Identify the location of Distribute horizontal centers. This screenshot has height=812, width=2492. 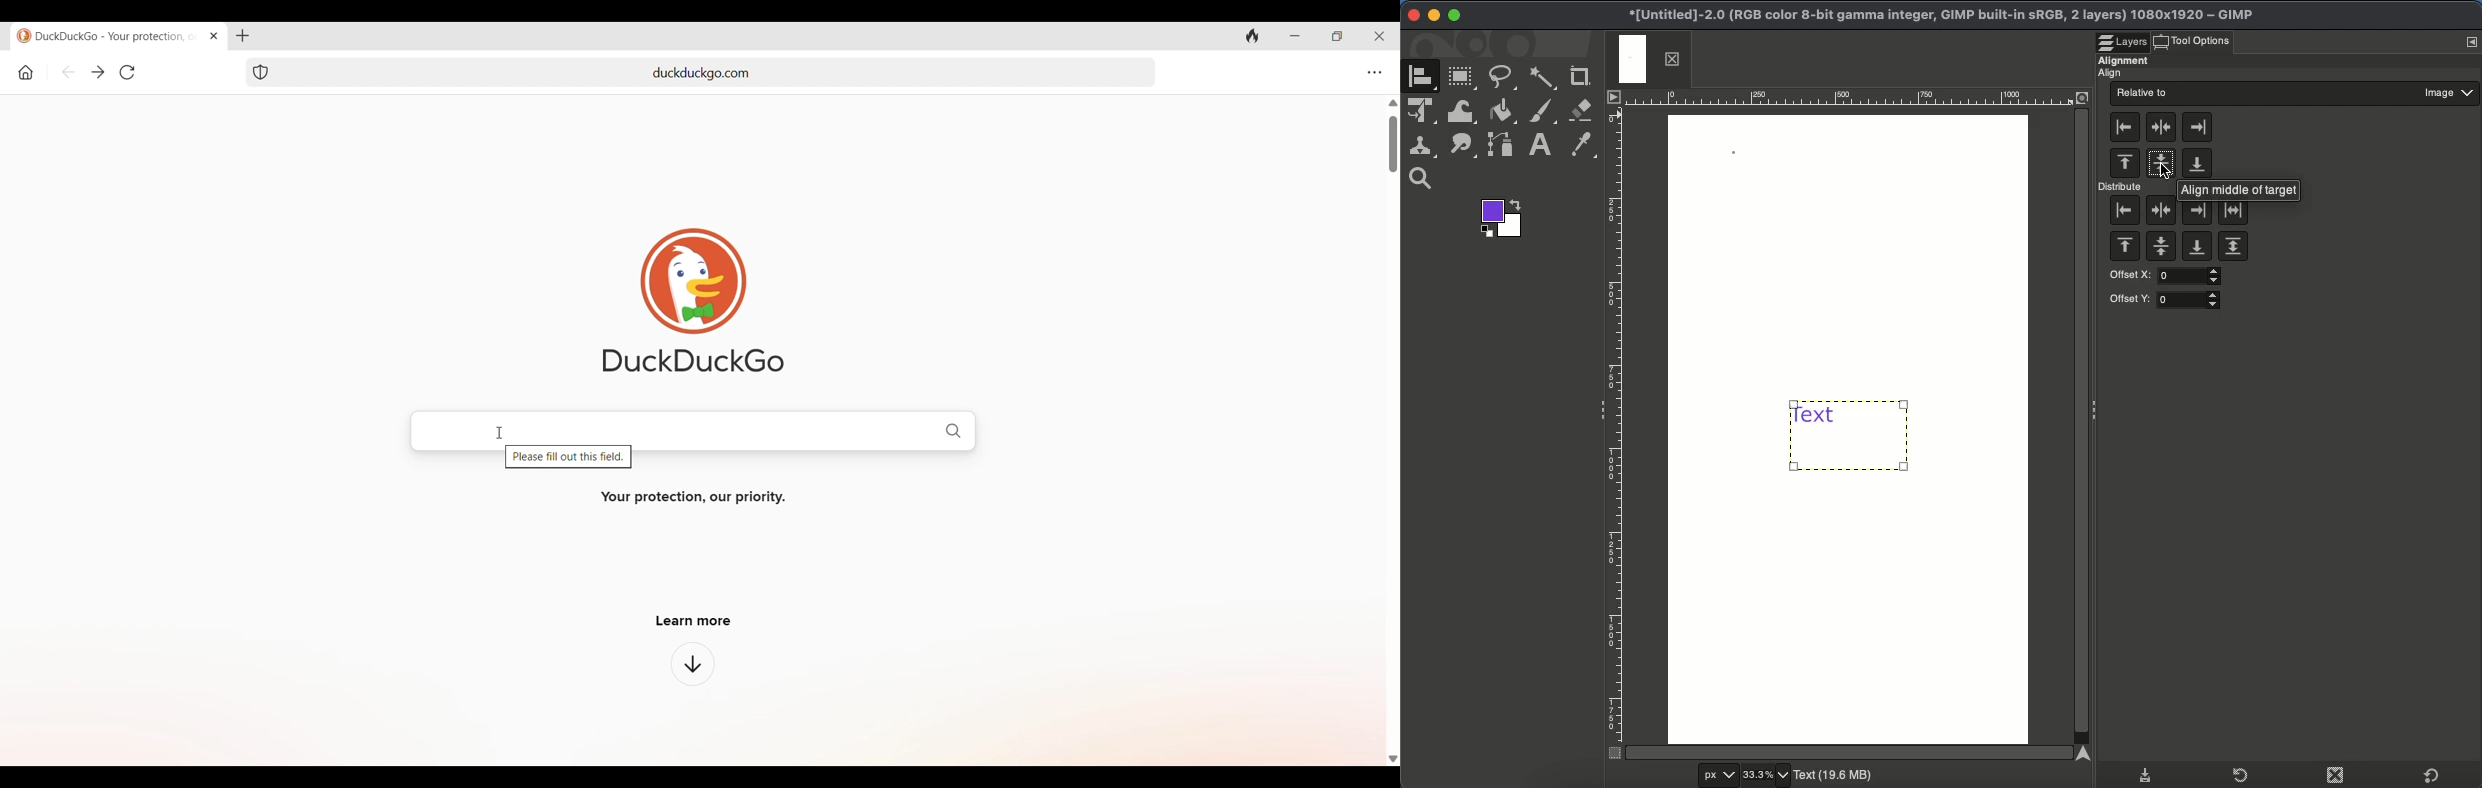
(2161, 212).